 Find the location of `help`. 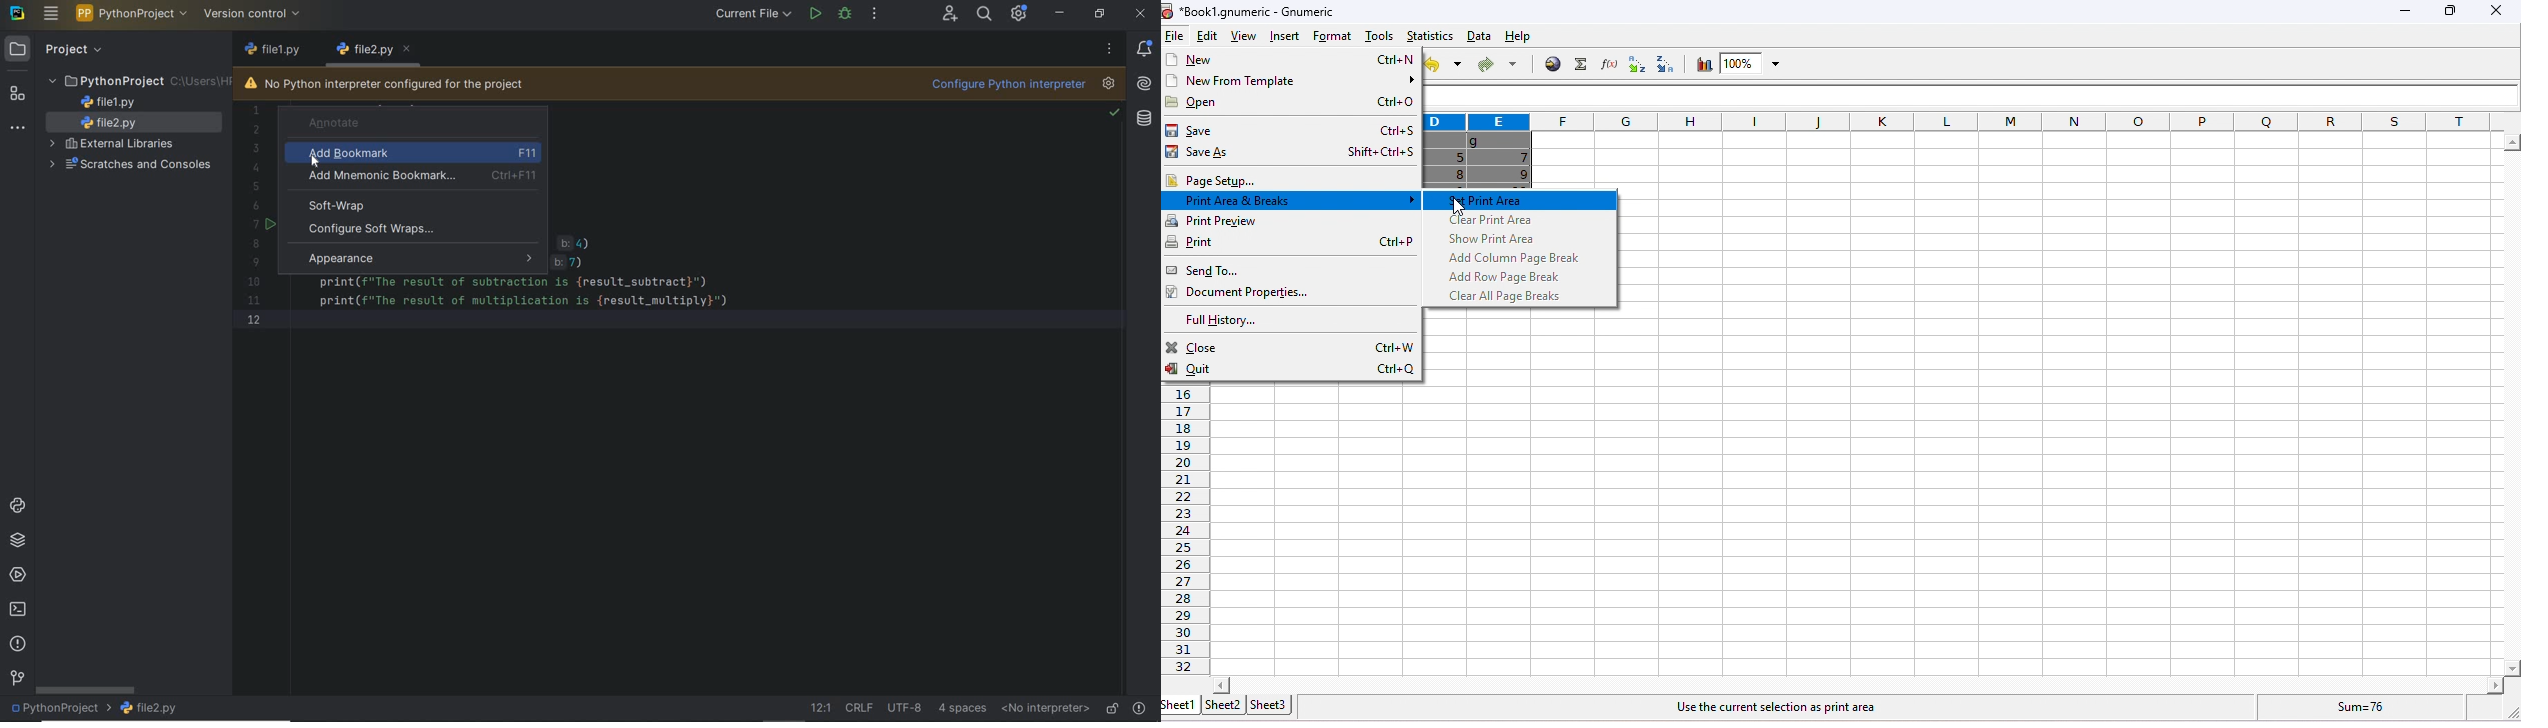

help is located at coordinates (1526, 38).